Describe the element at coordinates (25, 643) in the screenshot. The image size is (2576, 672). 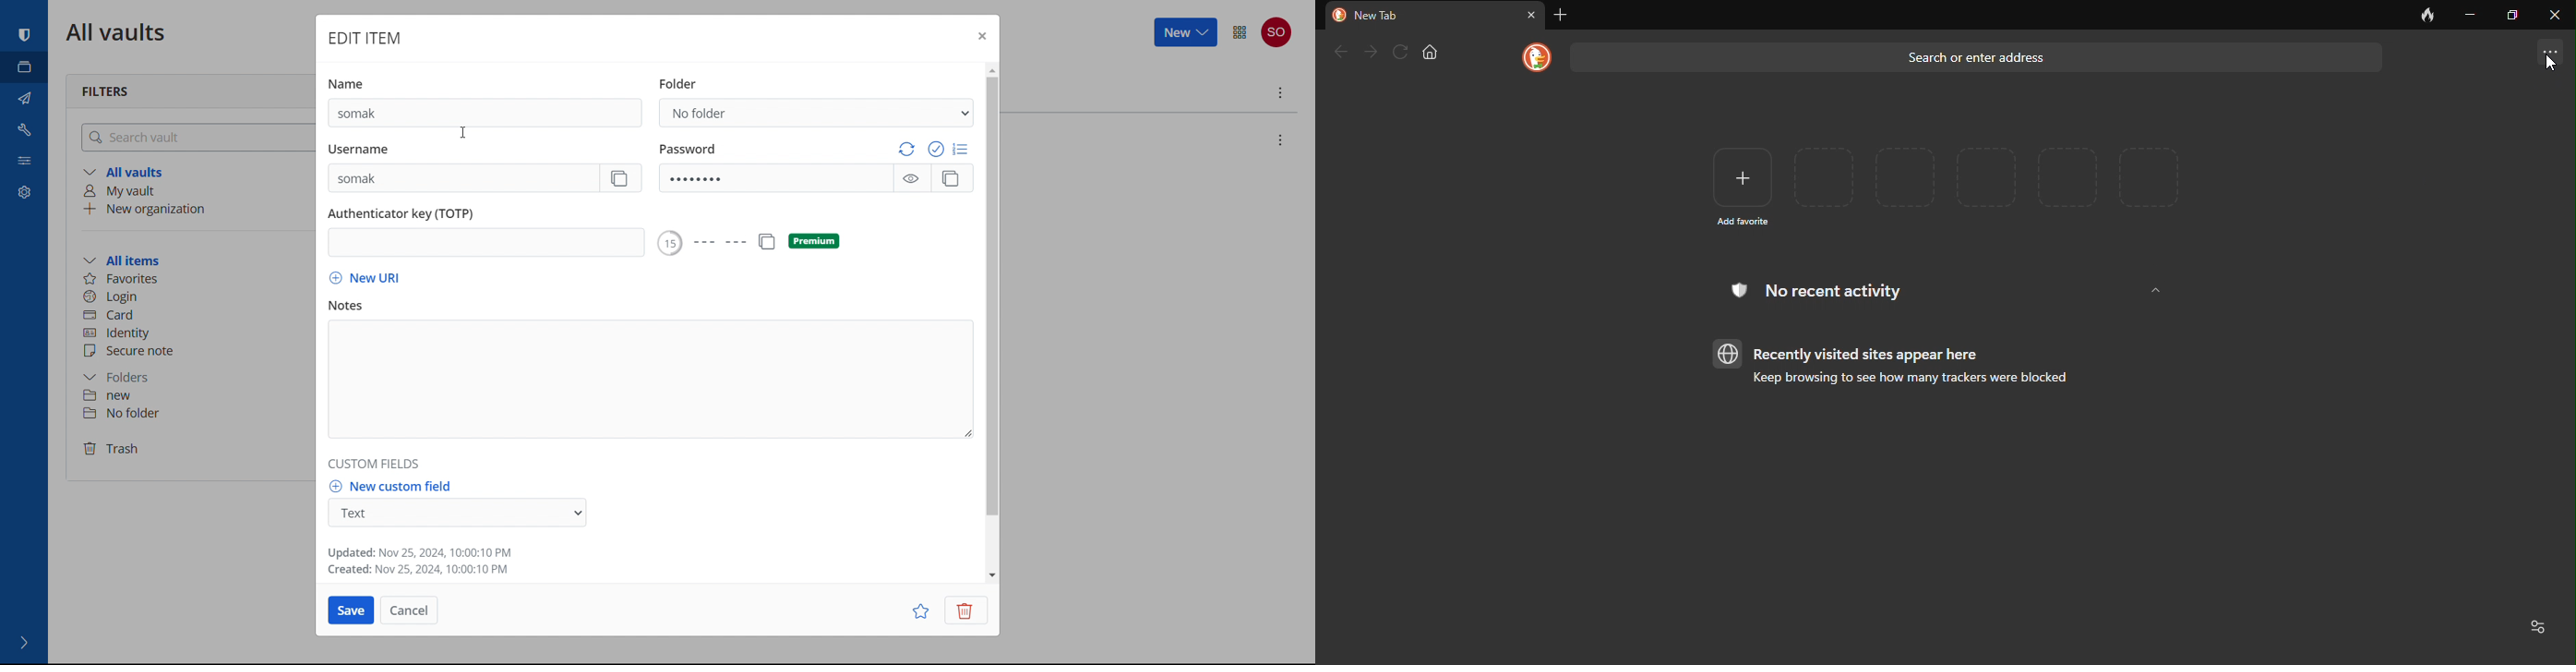
I see `expand` at that location.